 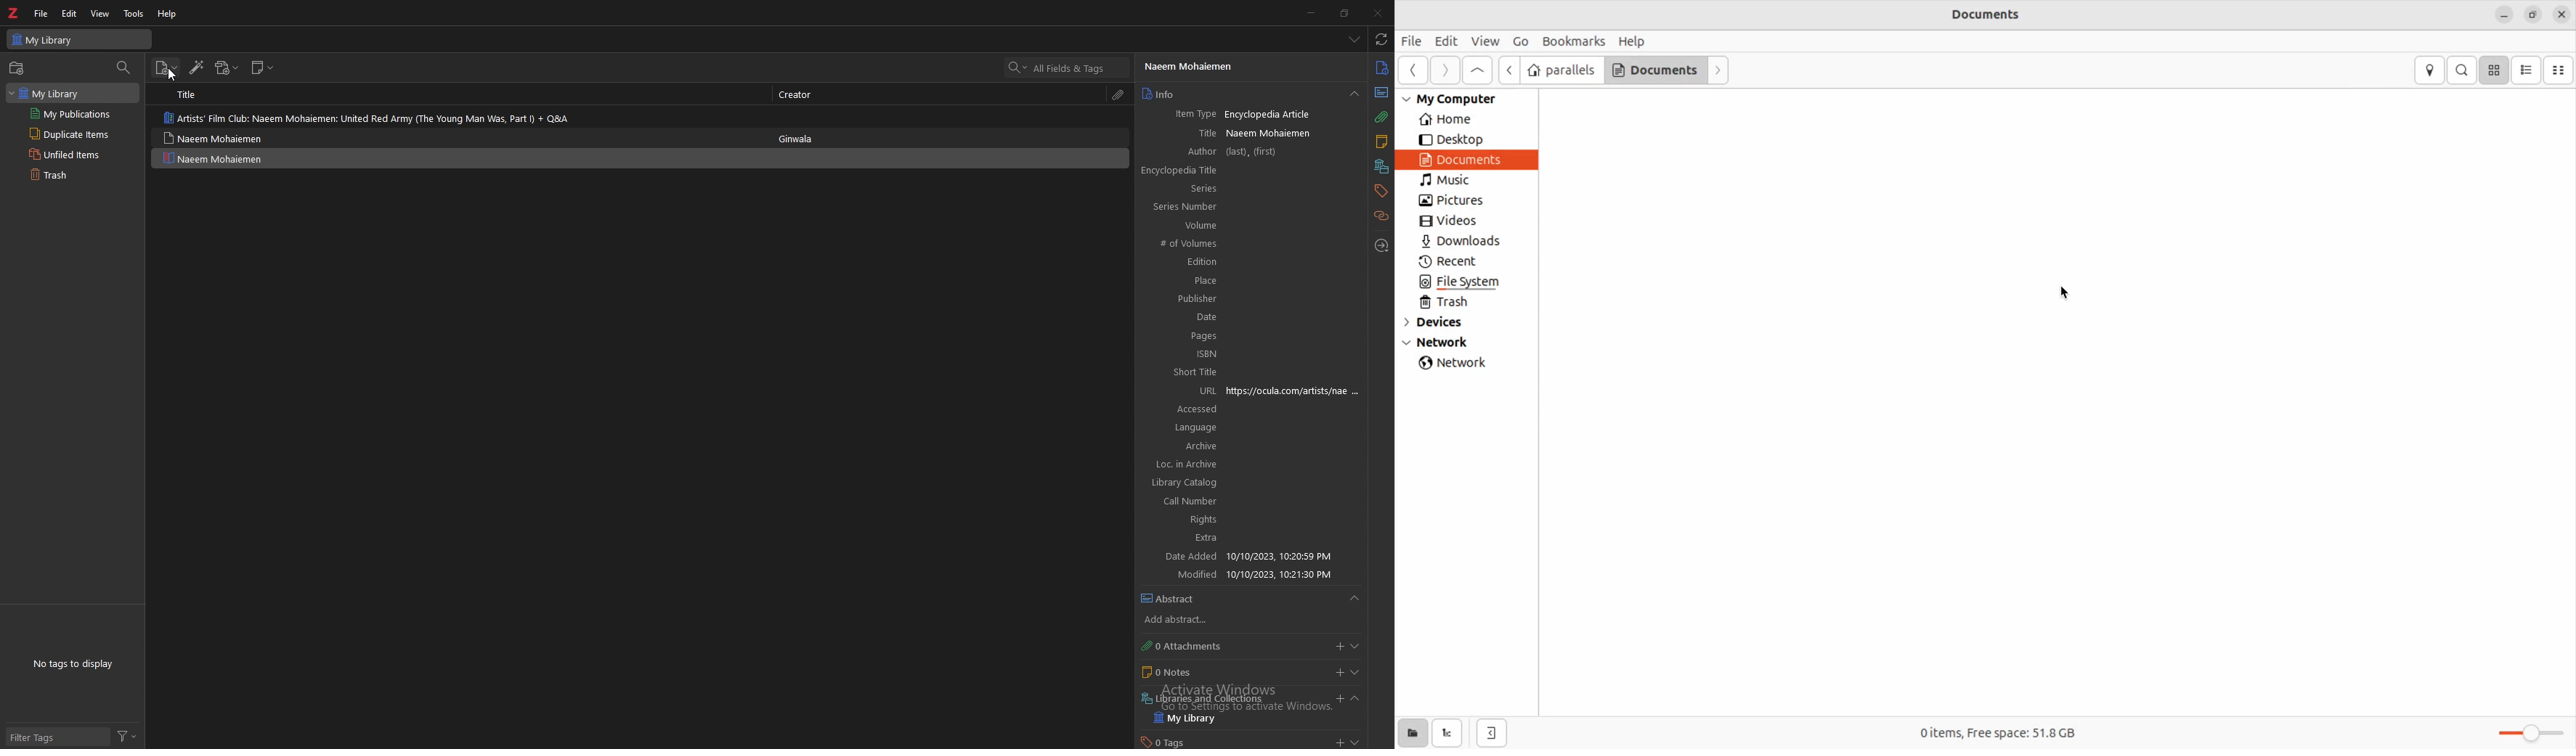 I want to click on url input, so click(x=1297, y=390).